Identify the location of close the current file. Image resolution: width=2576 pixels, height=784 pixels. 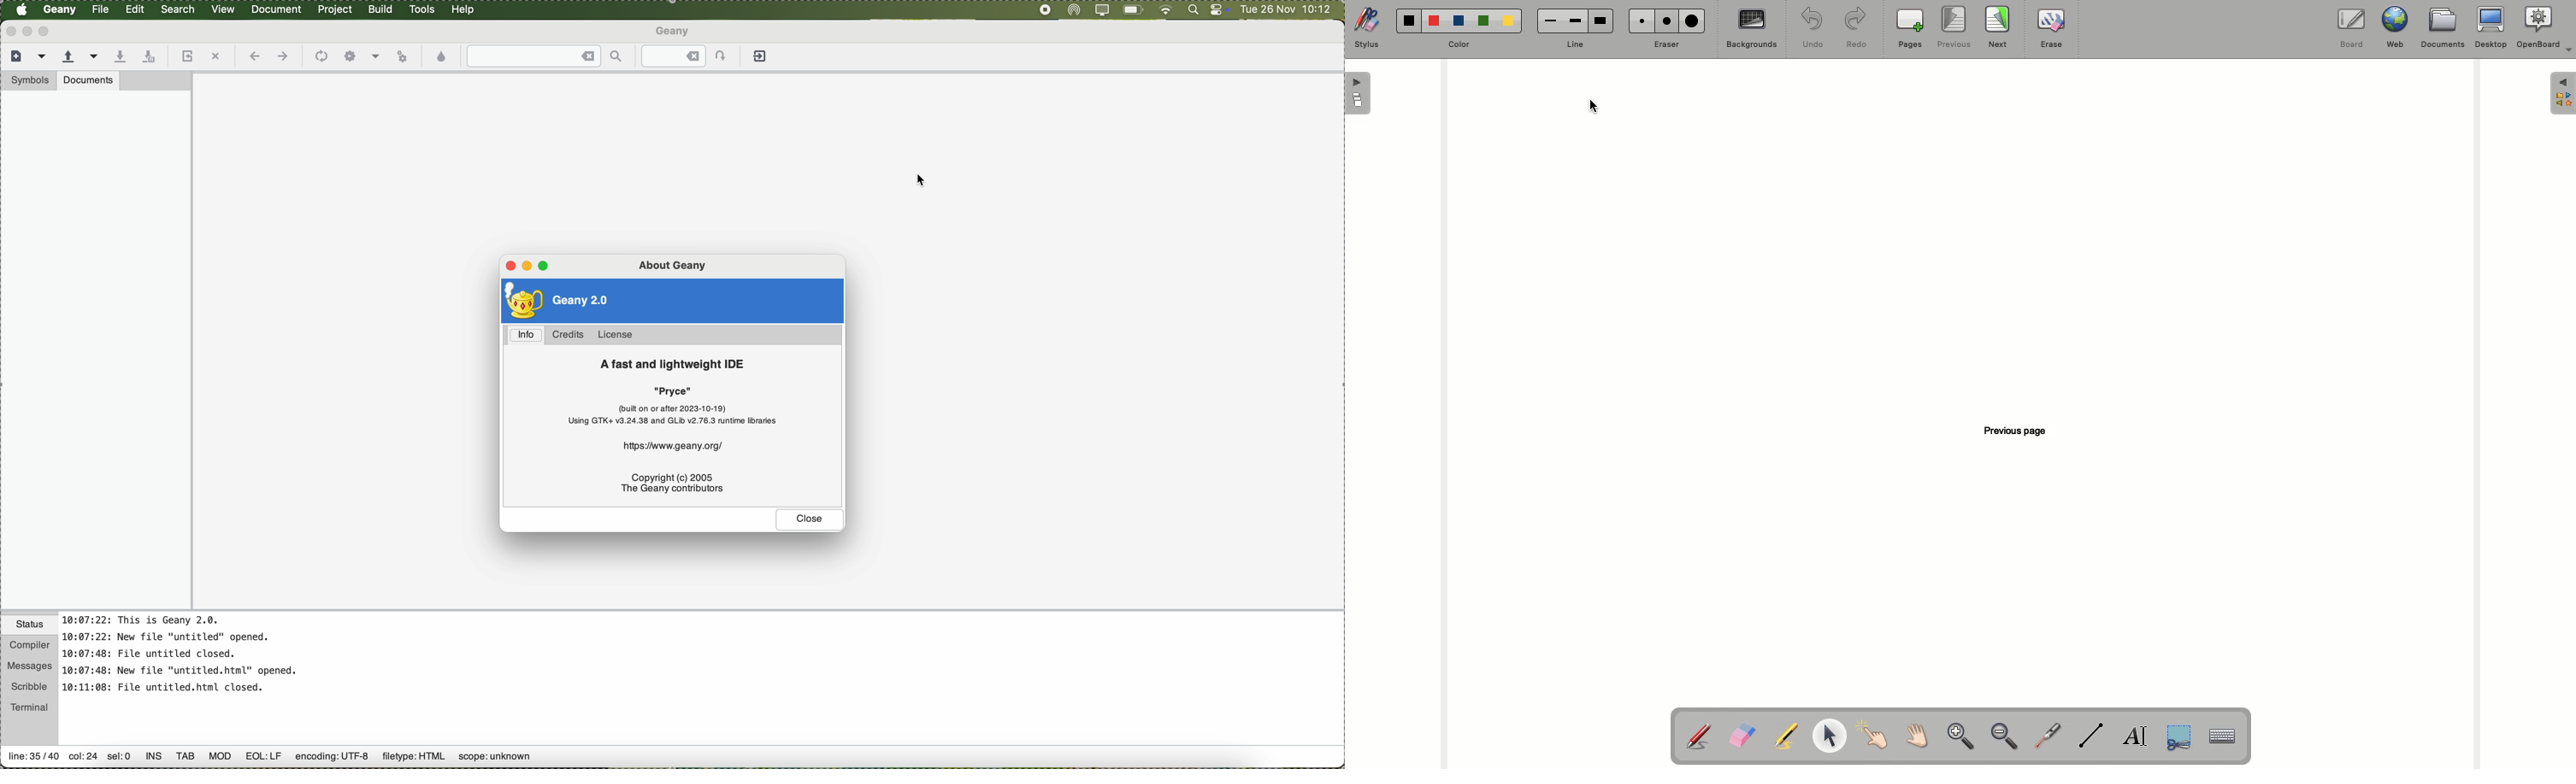
(217, 56).